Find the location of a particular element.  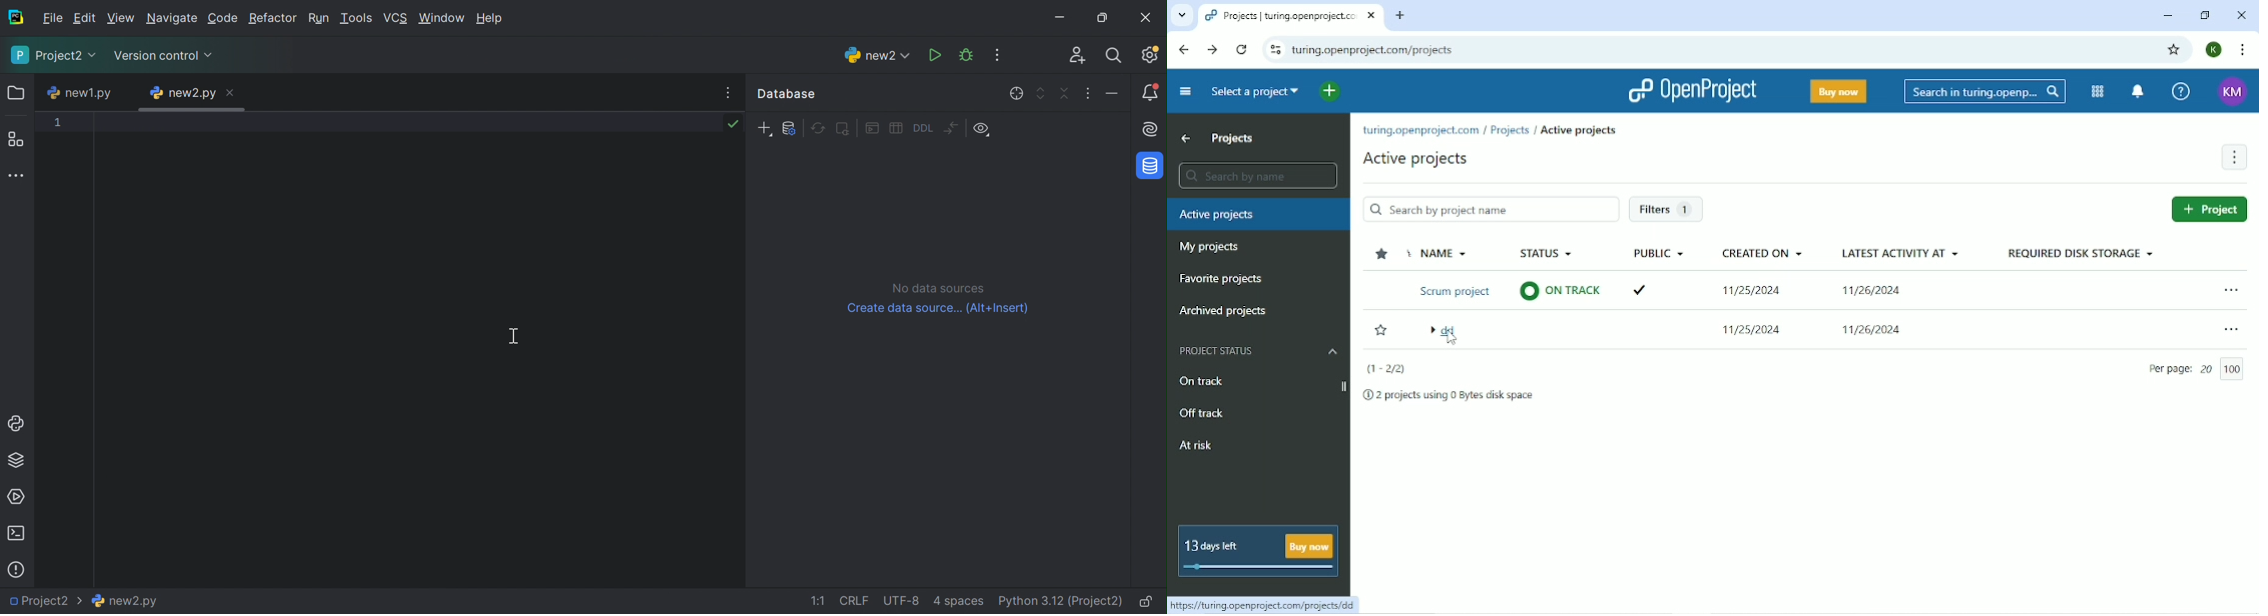

Run is located at coordinates (937, 55).